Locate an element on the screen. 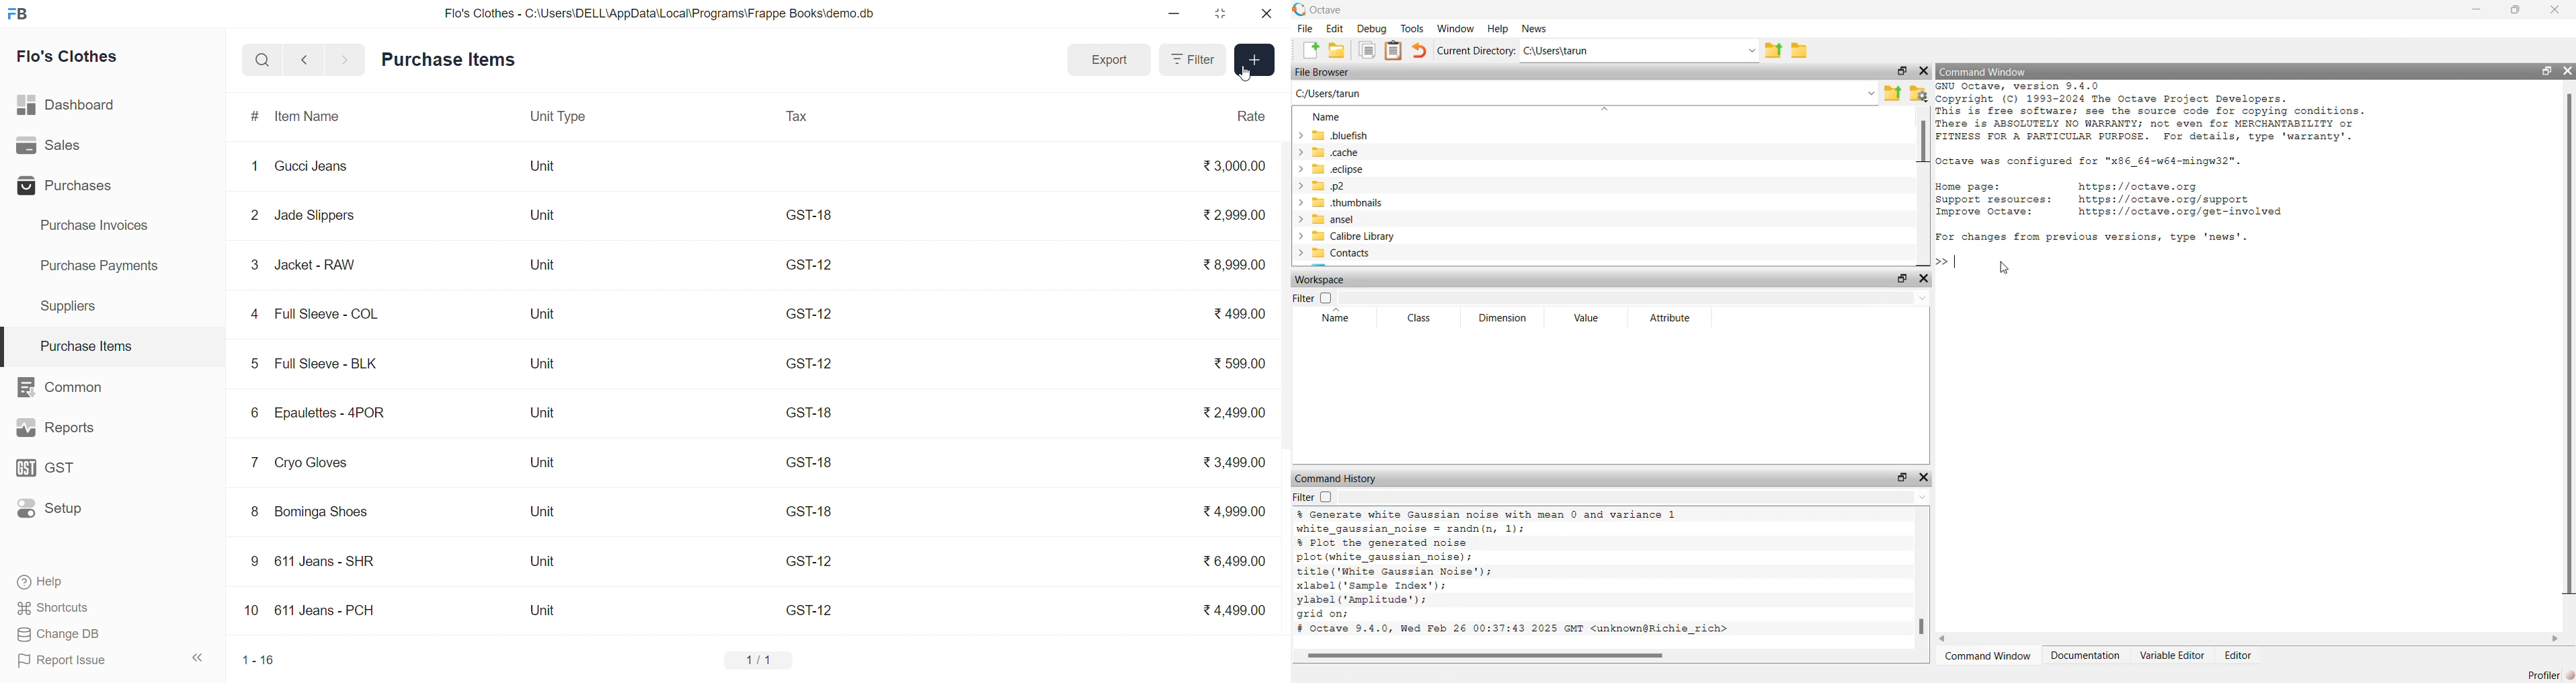  7 is located at coordinates (254, 463).